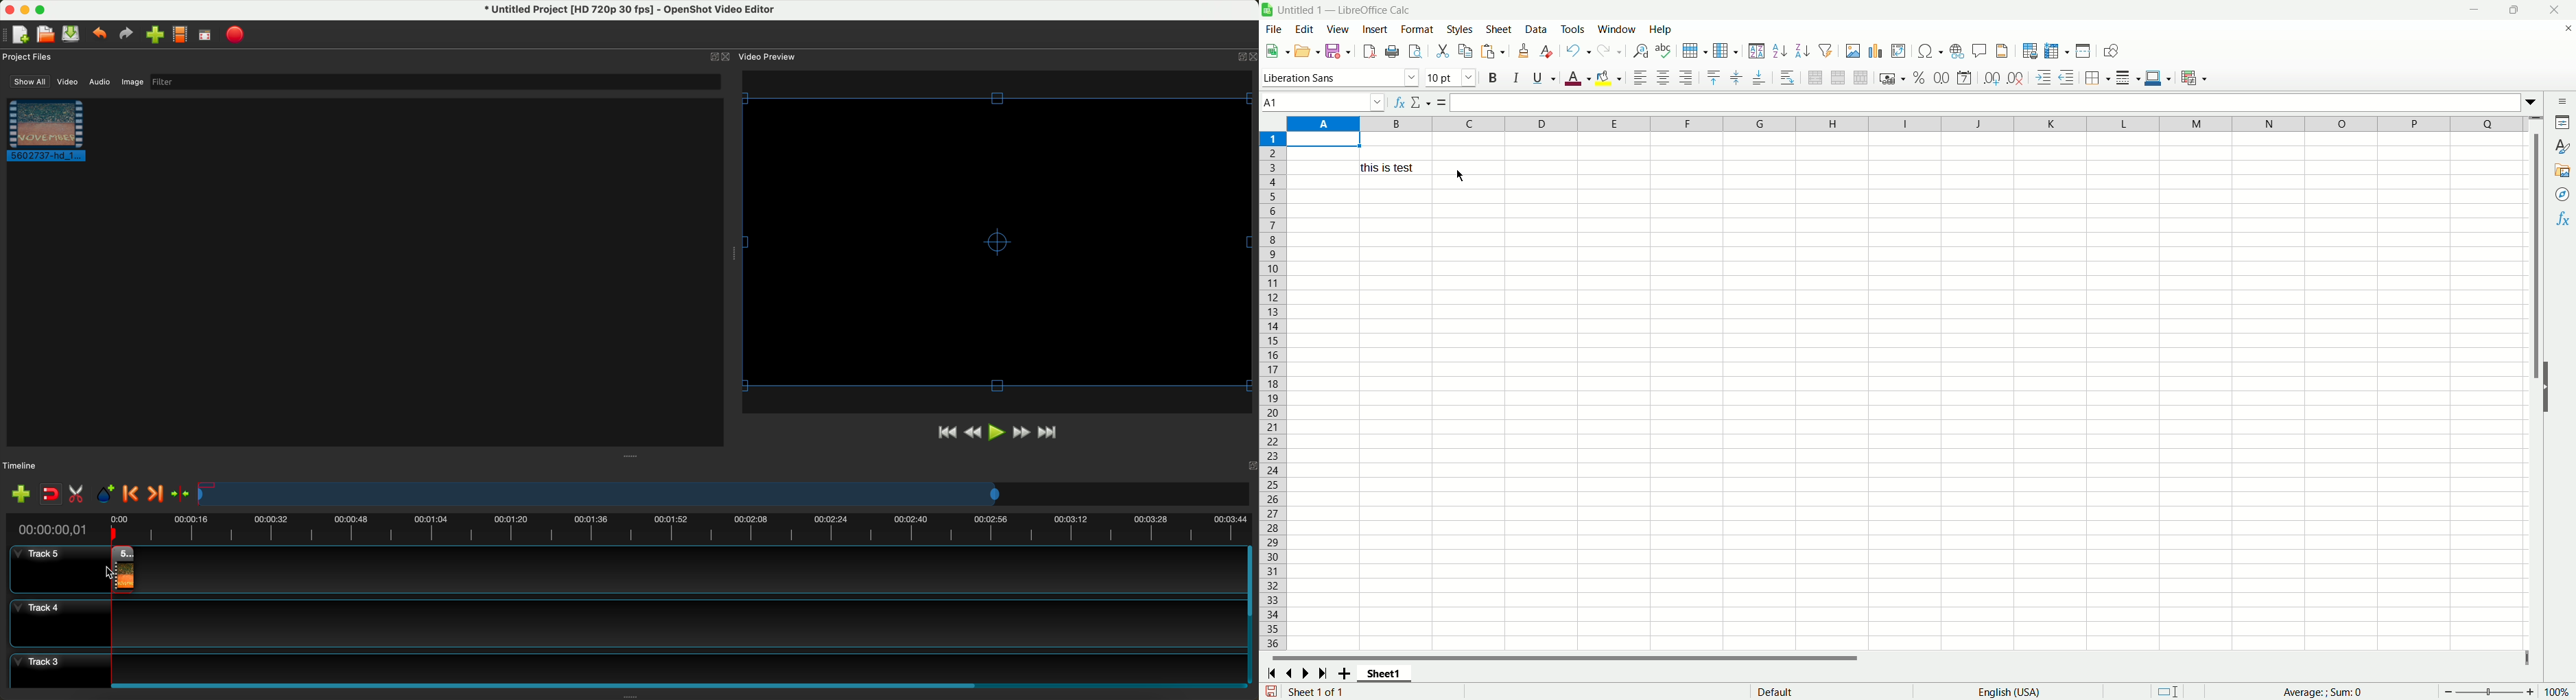  I want to click on font name, so click(1340, 76).